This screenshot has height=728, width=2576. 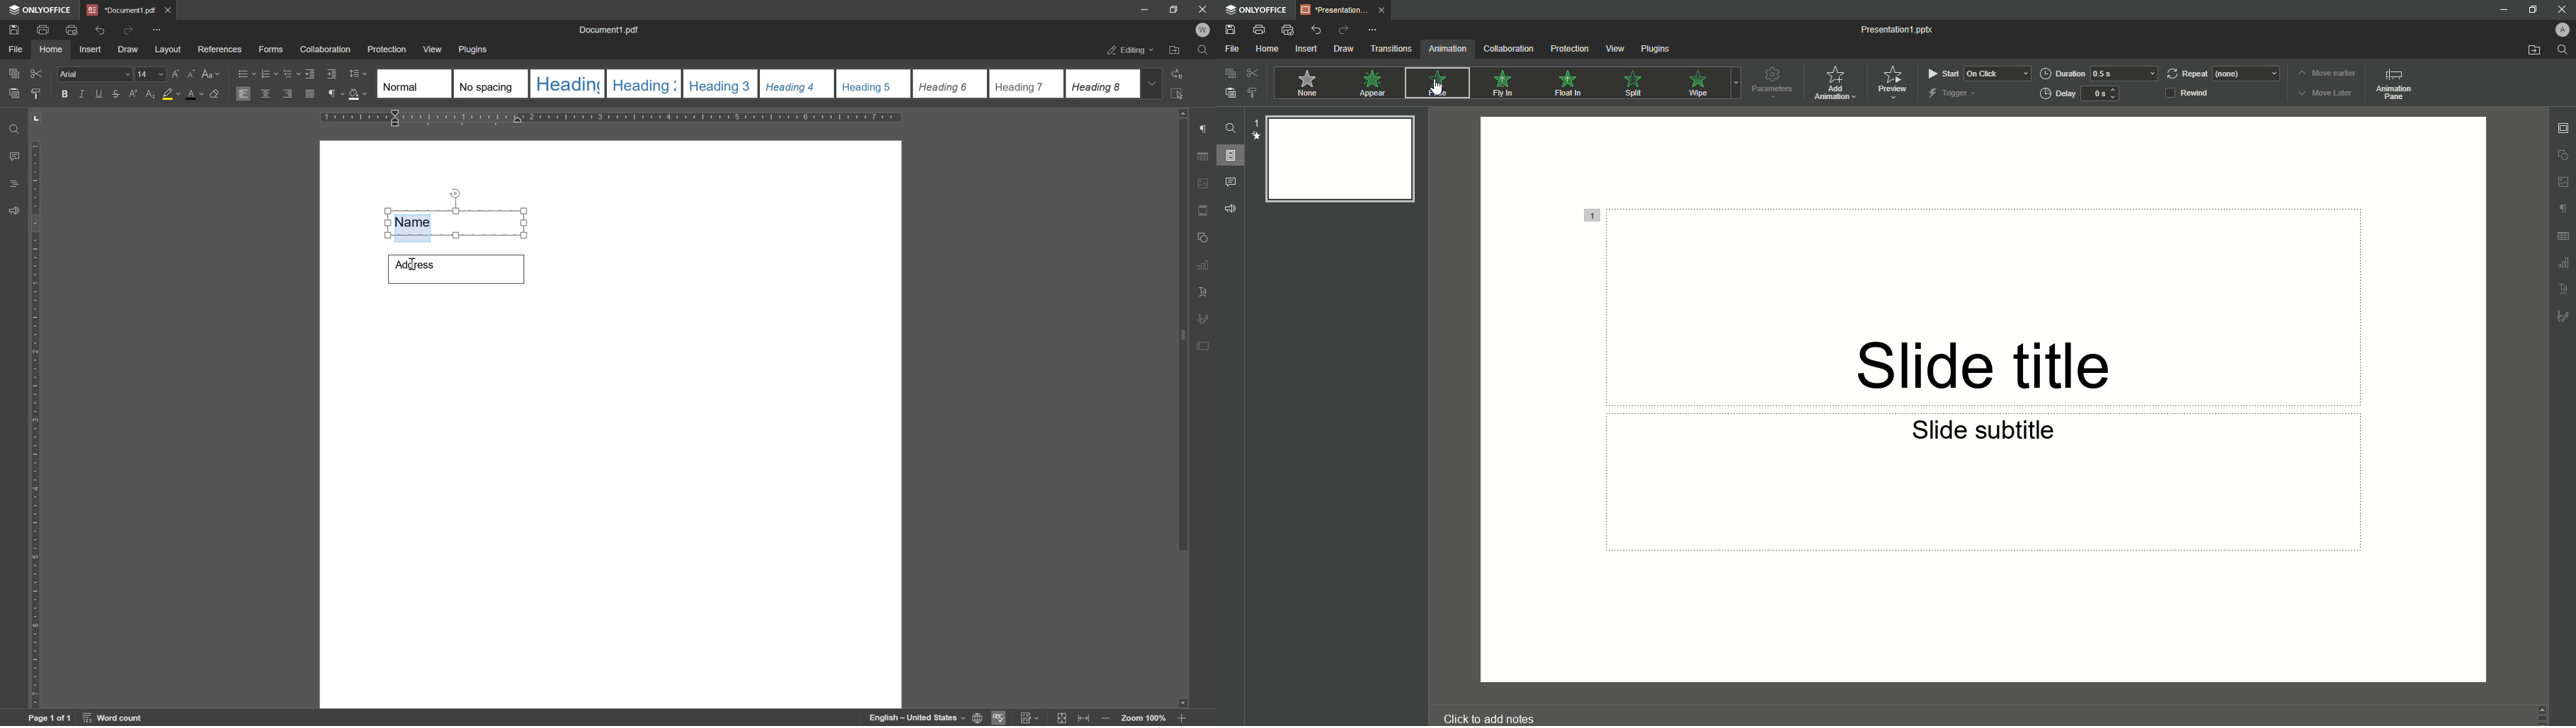 I want to click on chart settings, so click(x=1207, y=267).